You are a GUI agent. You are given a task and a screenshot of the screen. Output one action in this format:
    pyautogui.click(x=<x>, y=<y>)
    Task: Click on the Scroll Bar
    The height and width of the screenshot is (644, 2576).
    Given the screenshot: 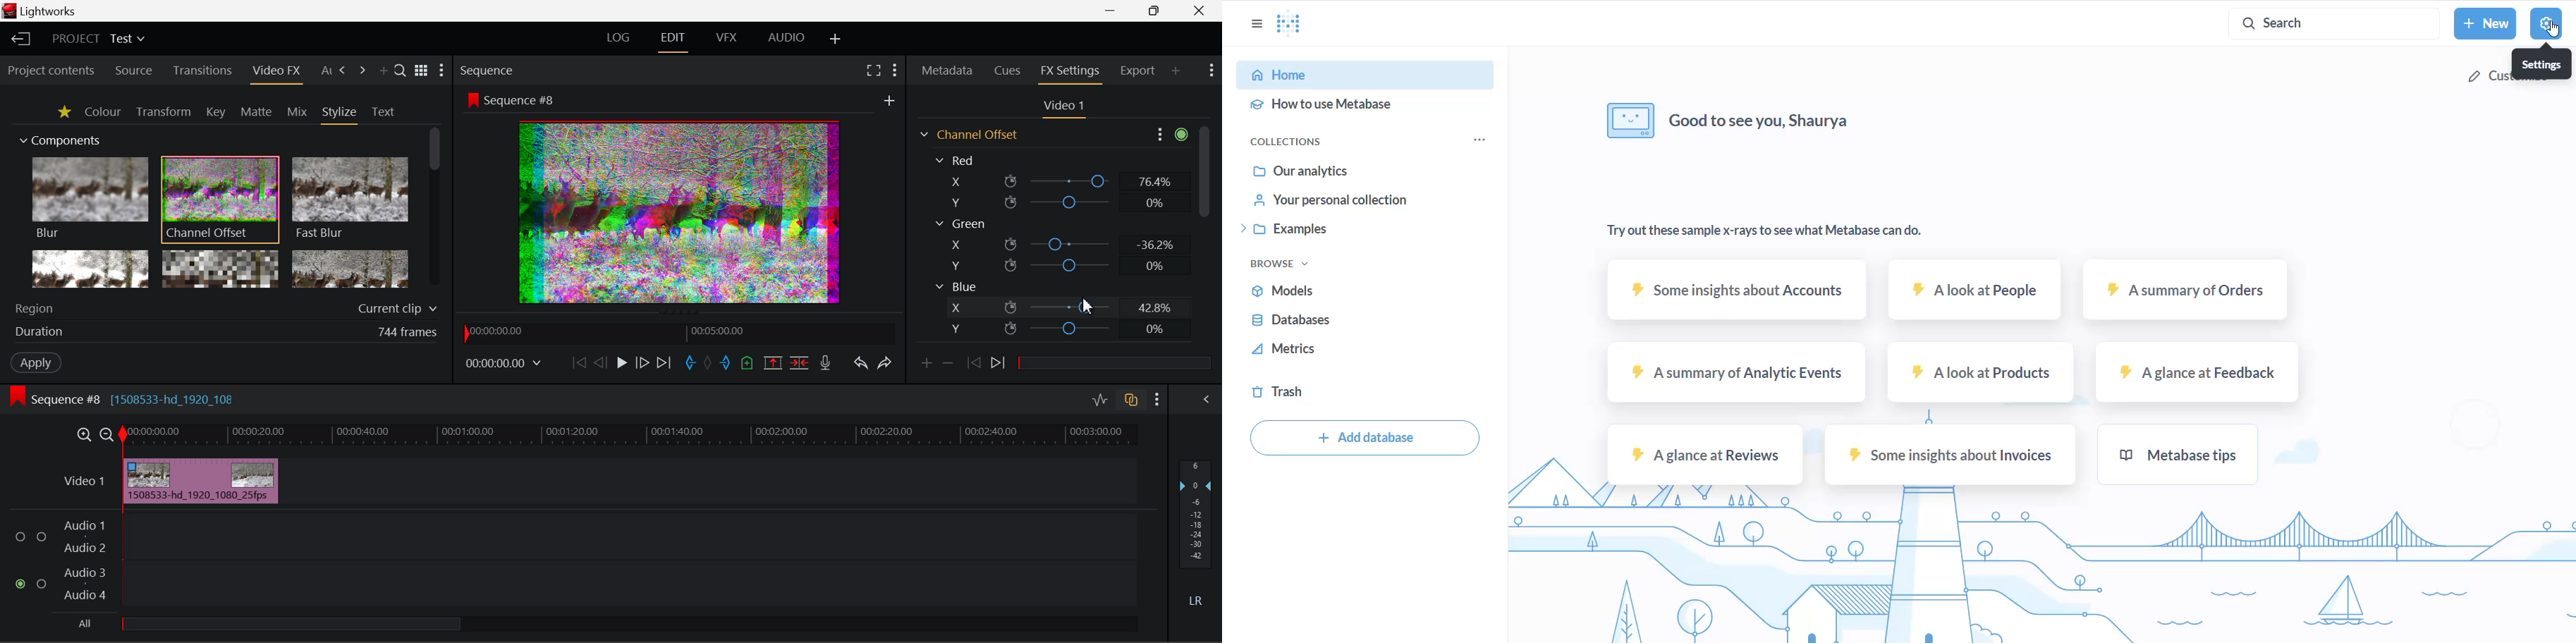 What is the action you would take?
    pyautogui.click(x=1204, y=237)
    